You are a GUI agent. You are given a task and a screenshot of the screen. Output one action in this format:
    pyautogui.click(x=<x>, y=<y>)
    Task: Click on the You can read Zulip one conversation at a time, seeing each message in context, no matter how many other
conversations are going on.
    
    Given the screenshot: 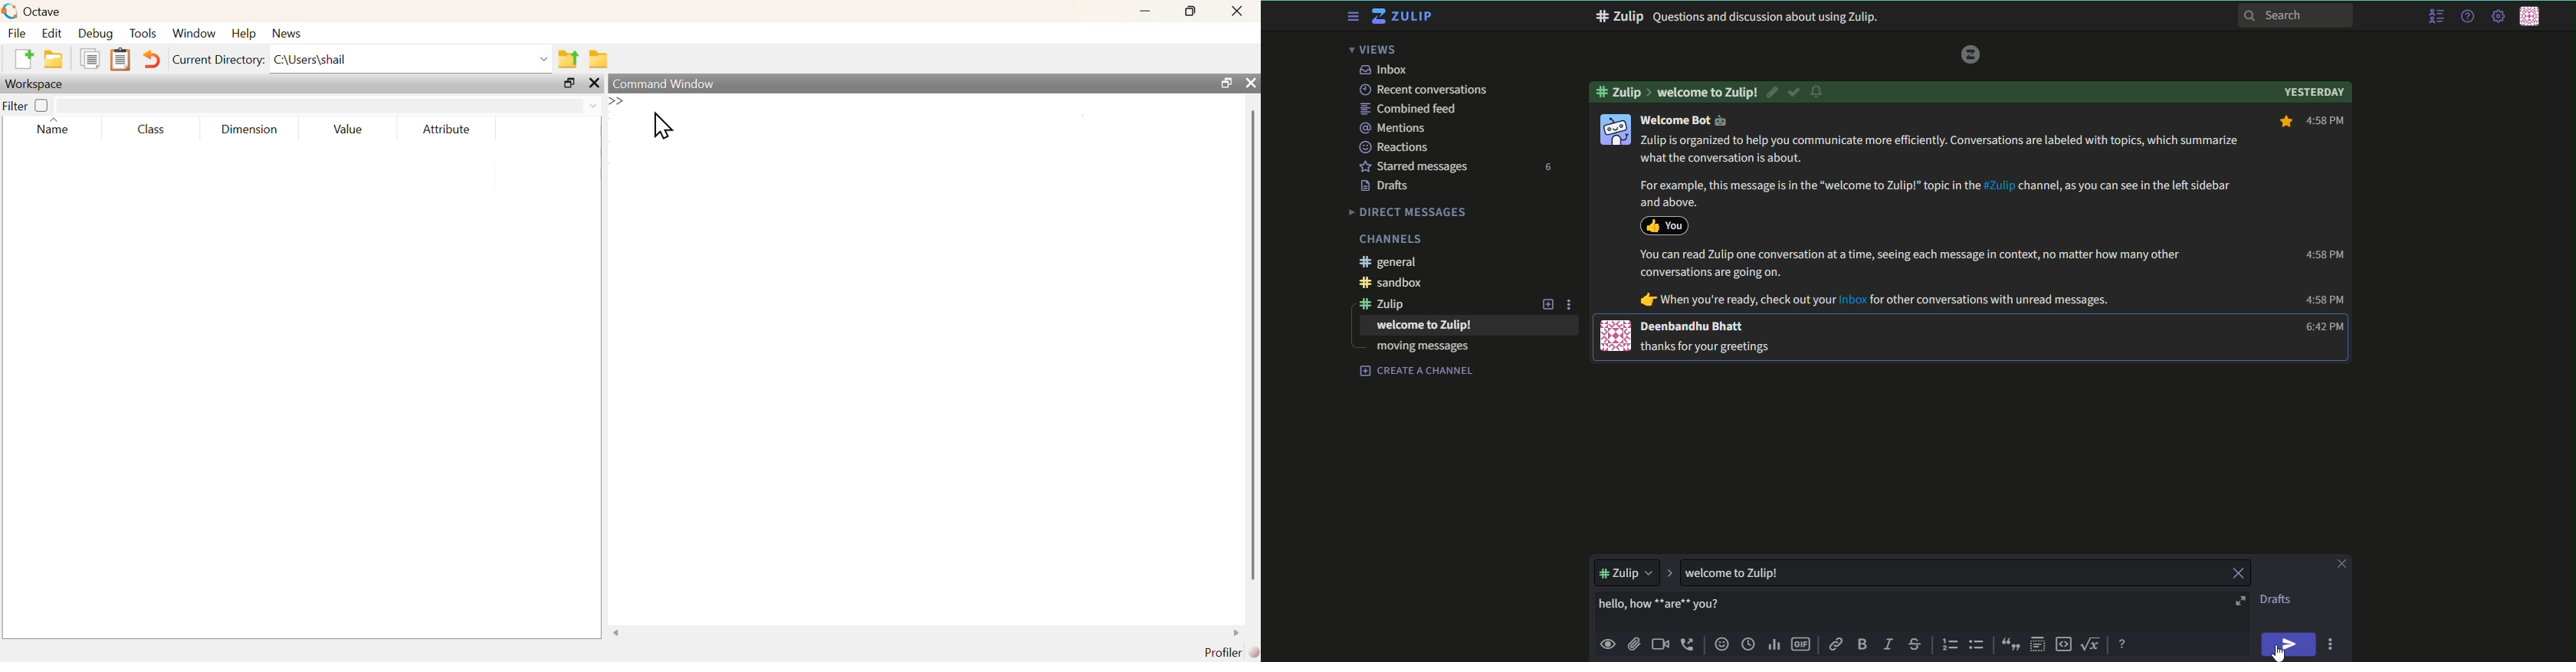 What is the action you would take?
    pyautogui.click(x=1921, y=264)
    